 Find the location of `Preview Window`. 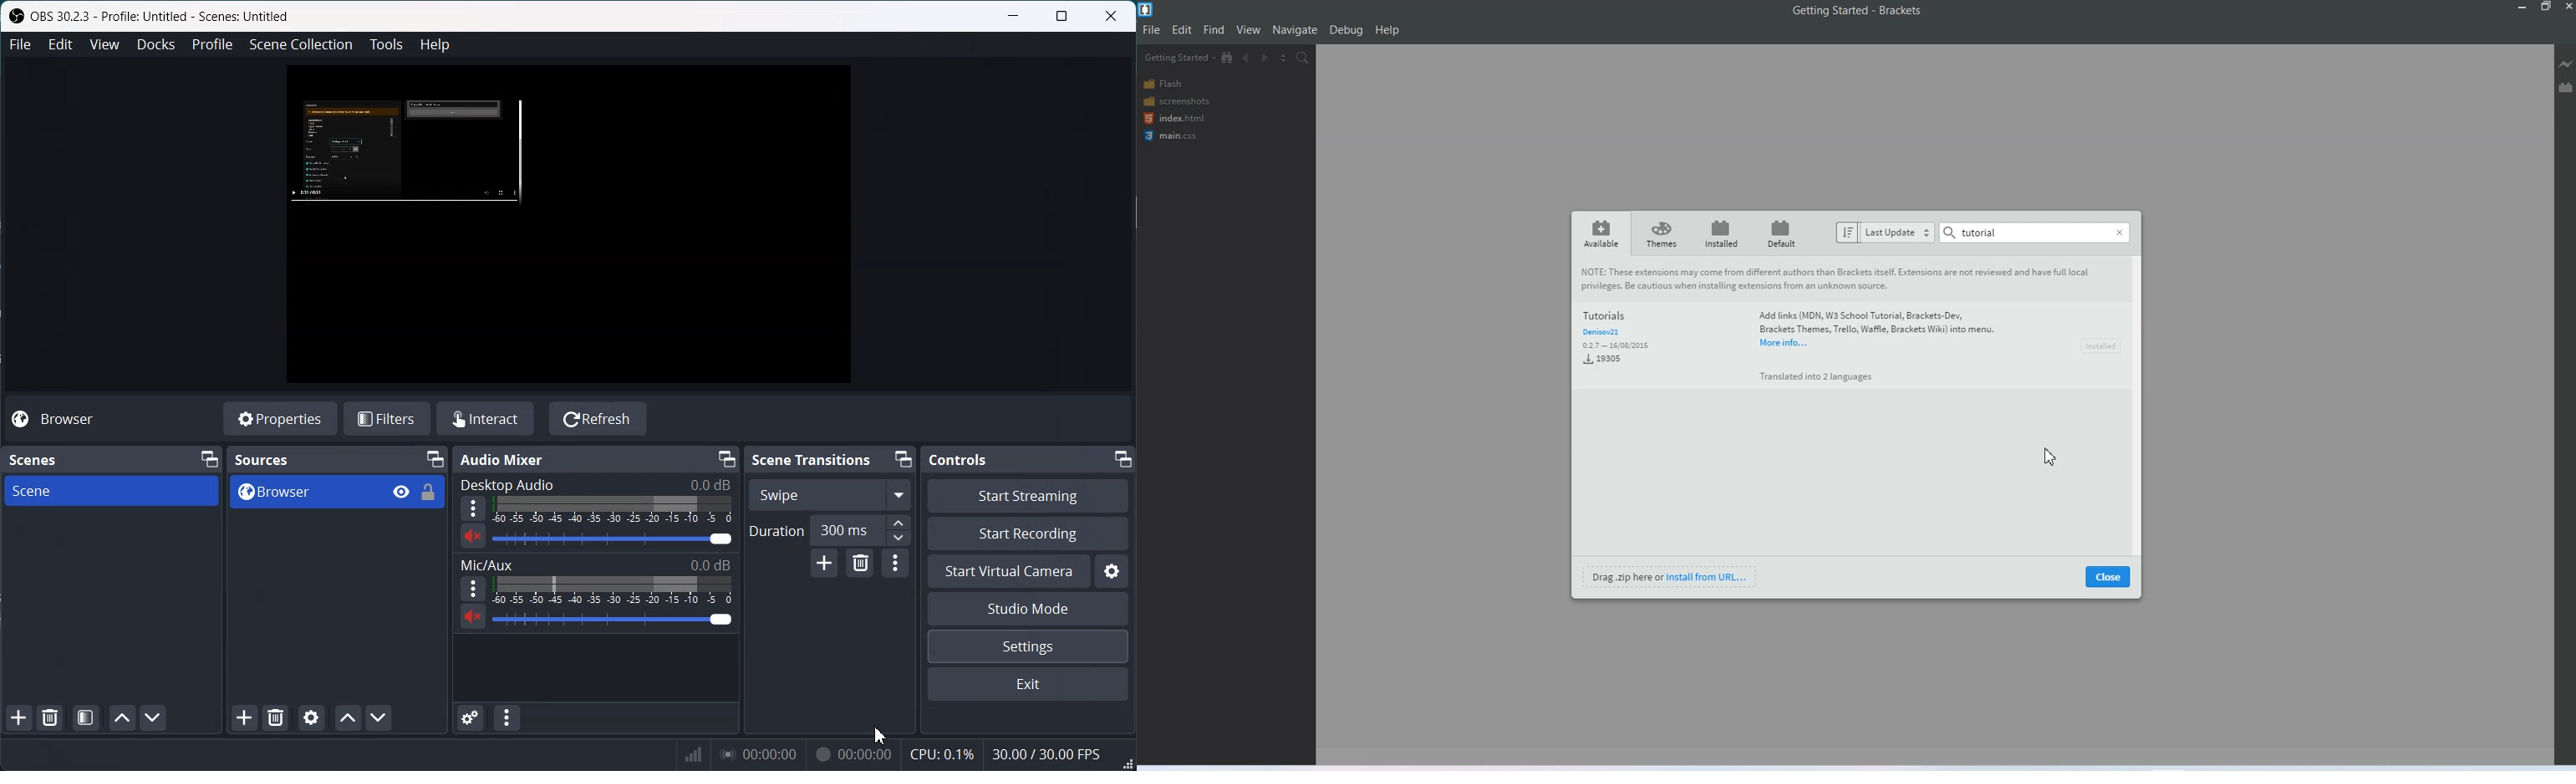

Preview Window is located at coordinates (568, 225).